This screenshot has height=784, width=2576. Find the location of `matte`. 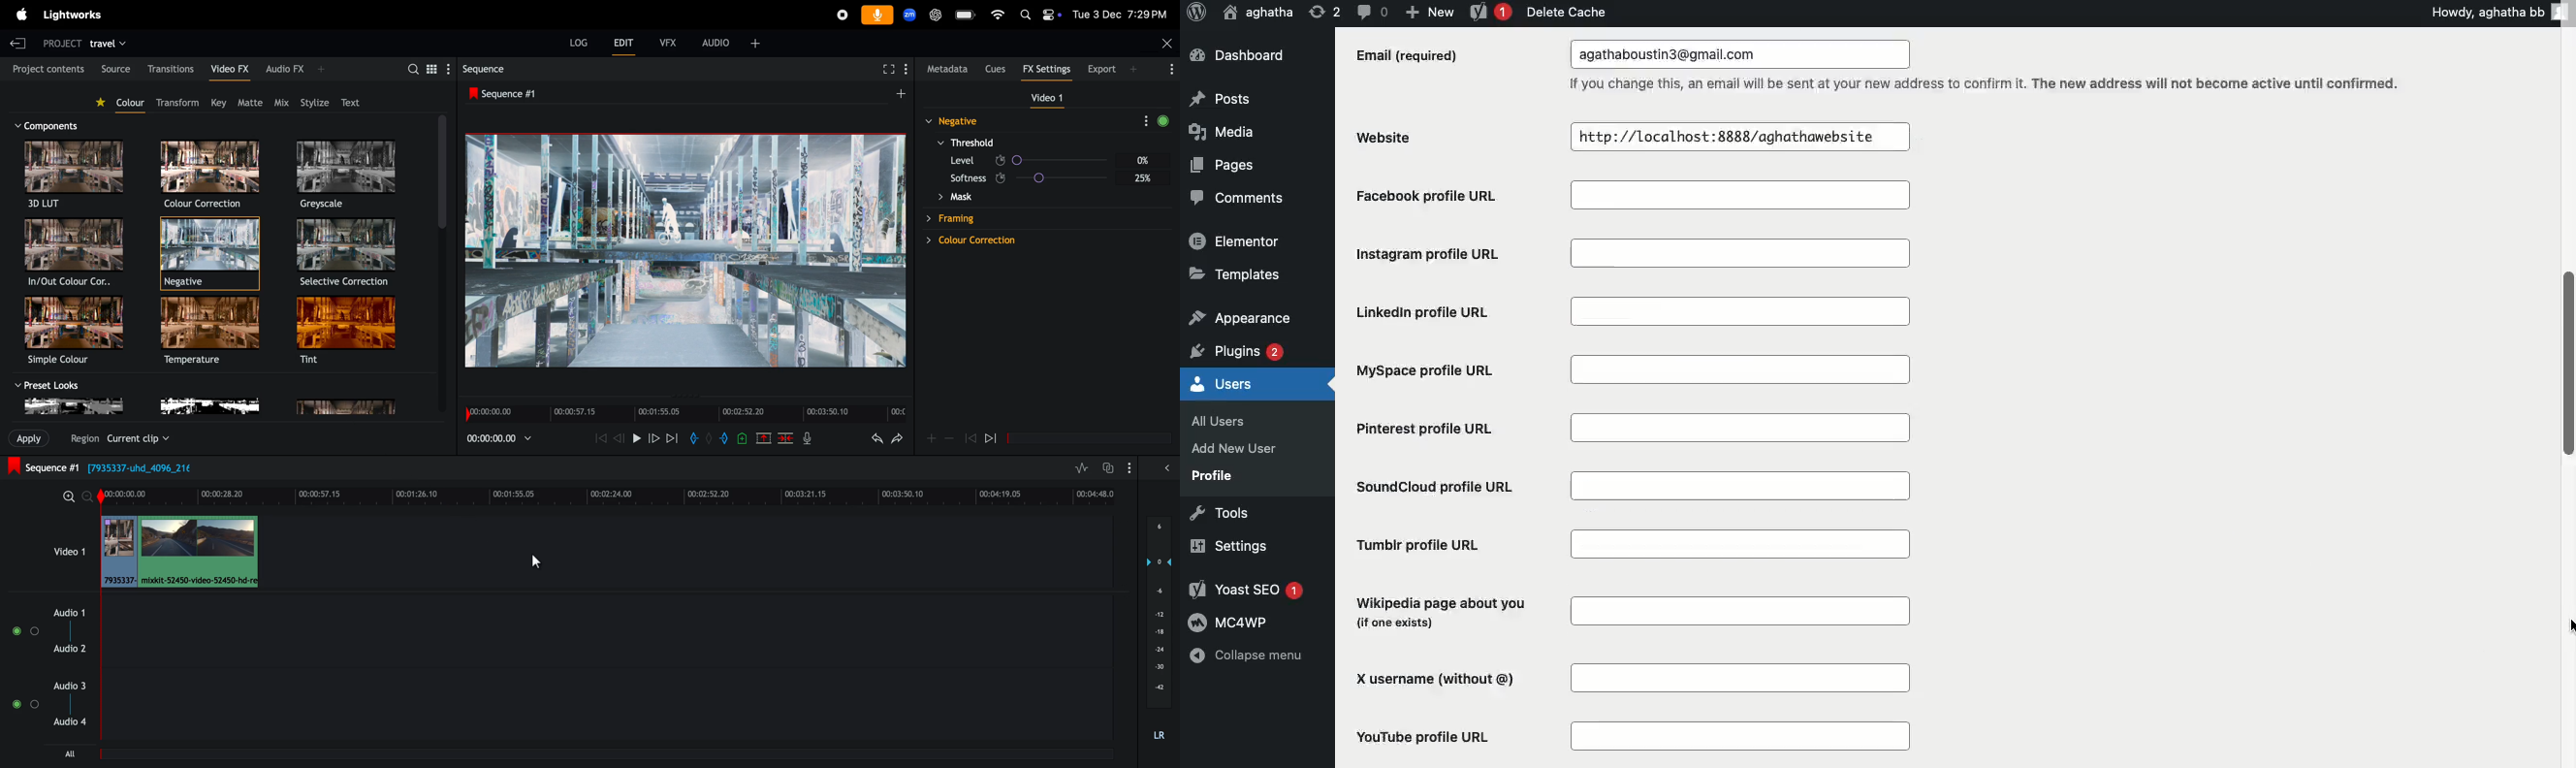

matte is located at coordinates (252, 102).